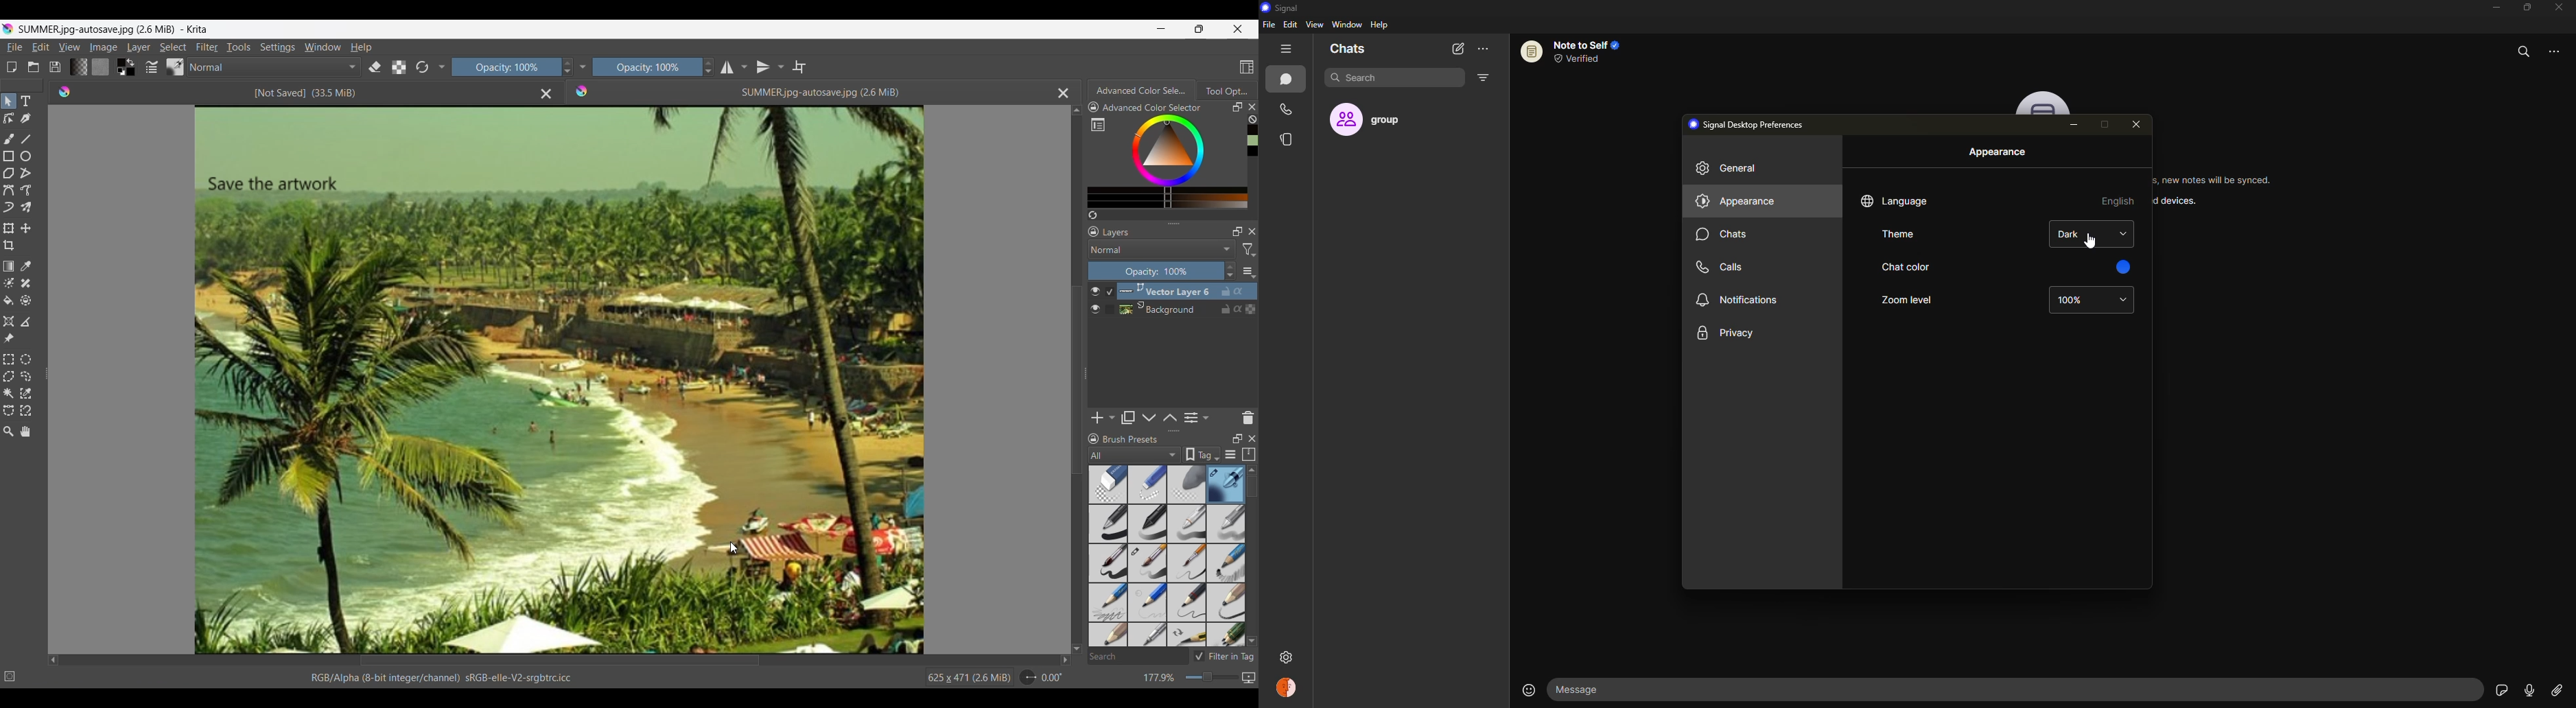 Image resolution: width=2576 pixels, height=728 pixels. What do you see at coordinates (1349, 657) in the screenshot?
I see `settings` at bounding box center [1349, 657].